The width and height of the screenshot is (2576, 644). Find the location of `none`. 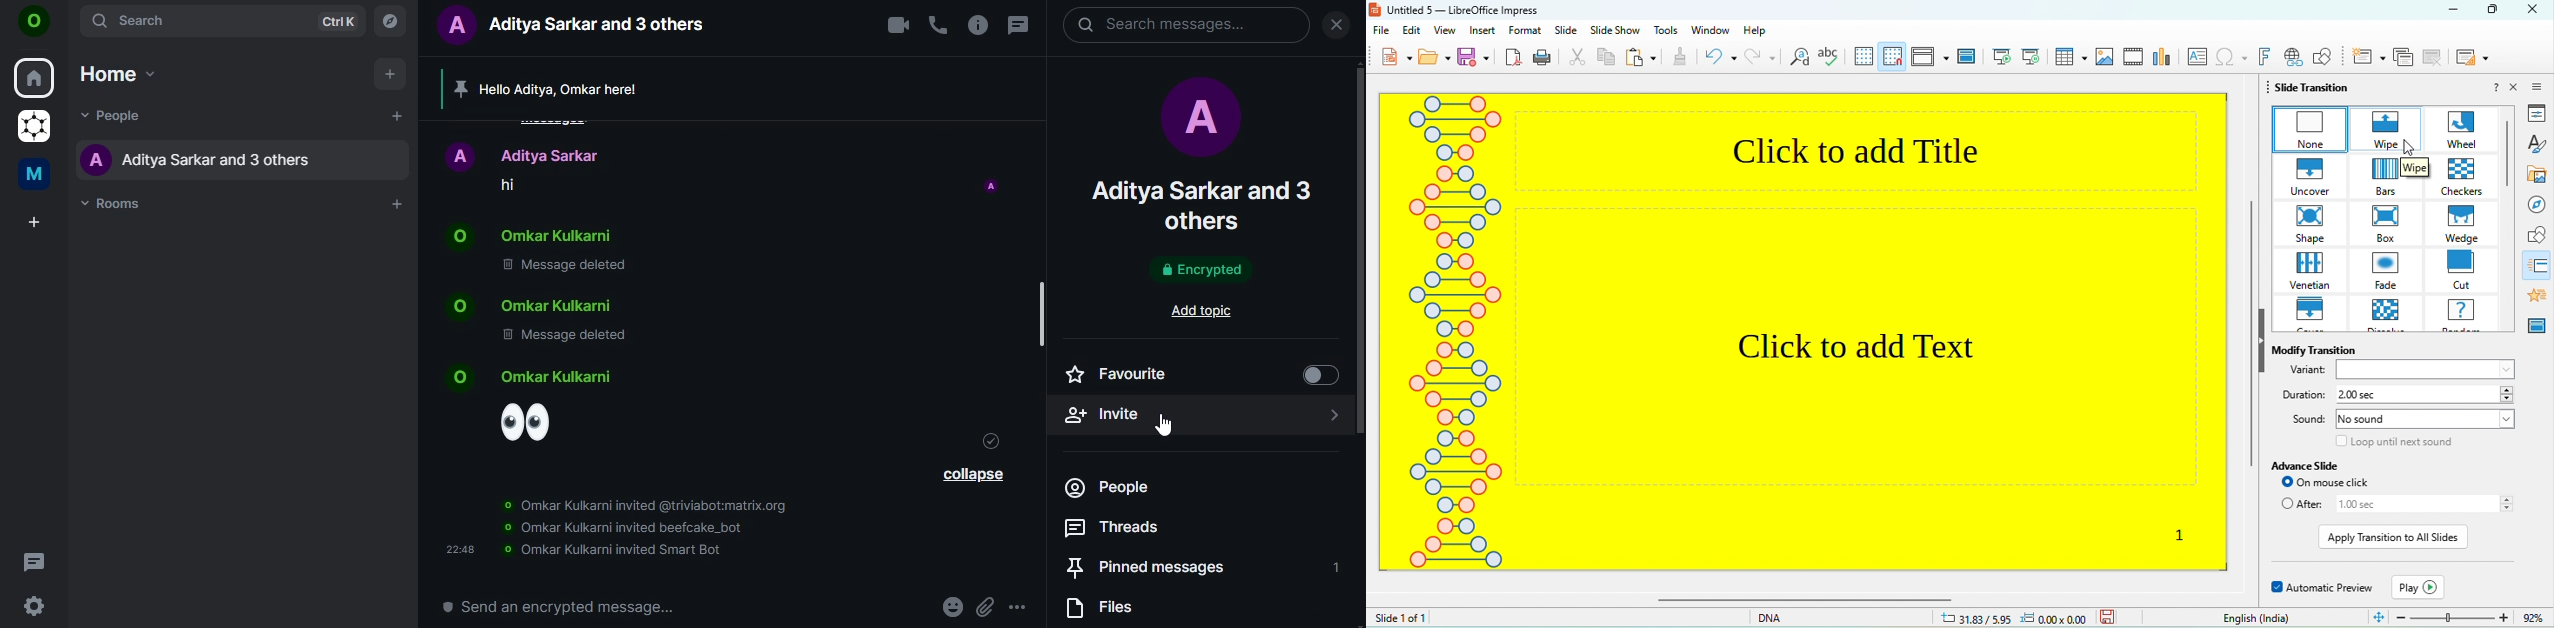

none is located at coordinates (2309, 130).